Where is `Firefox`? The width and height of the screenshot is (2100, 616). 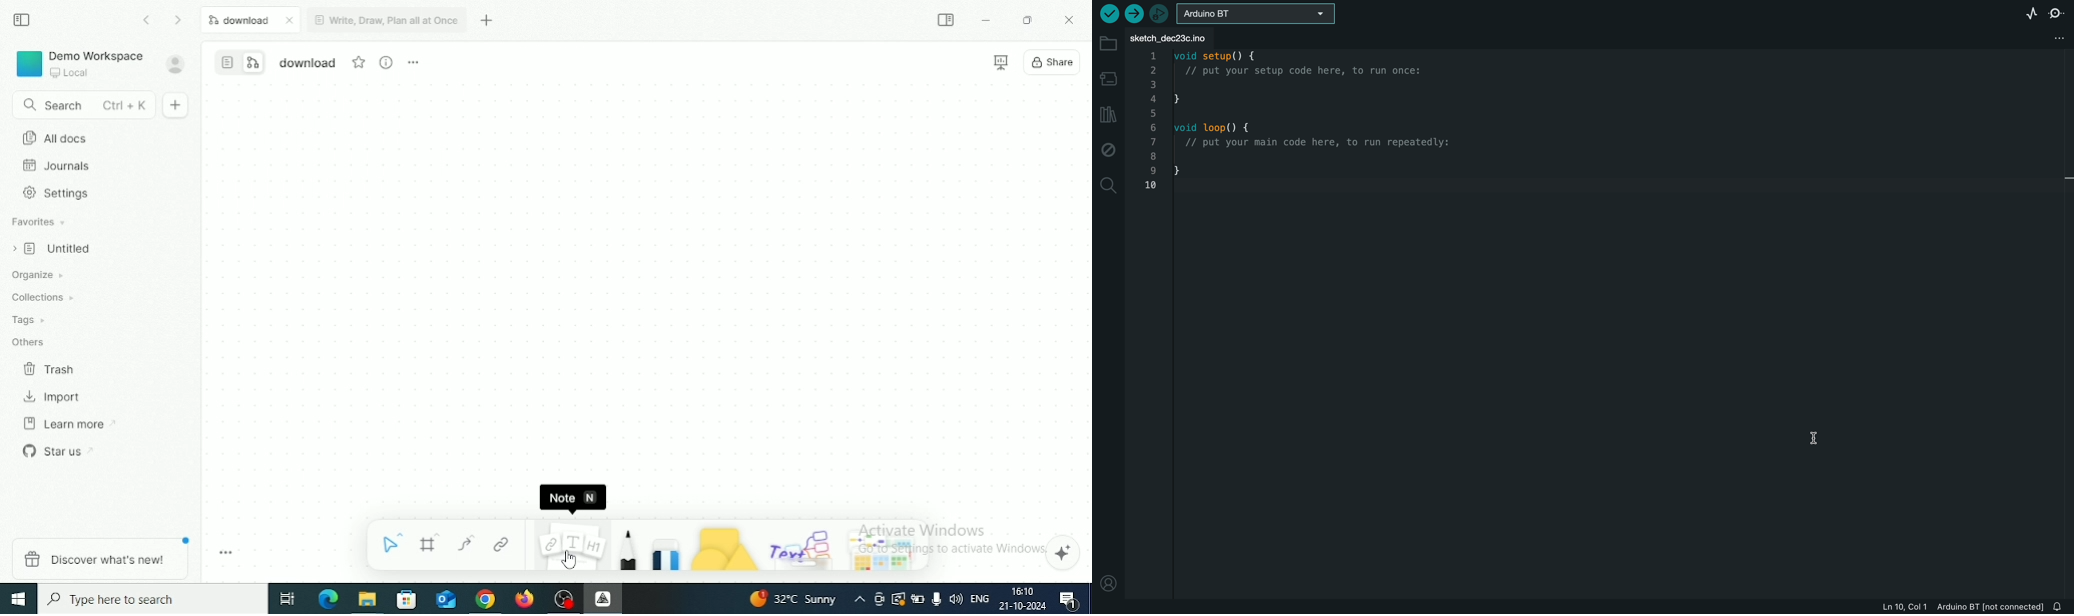
Firefox is located at coordinates (526, 600).